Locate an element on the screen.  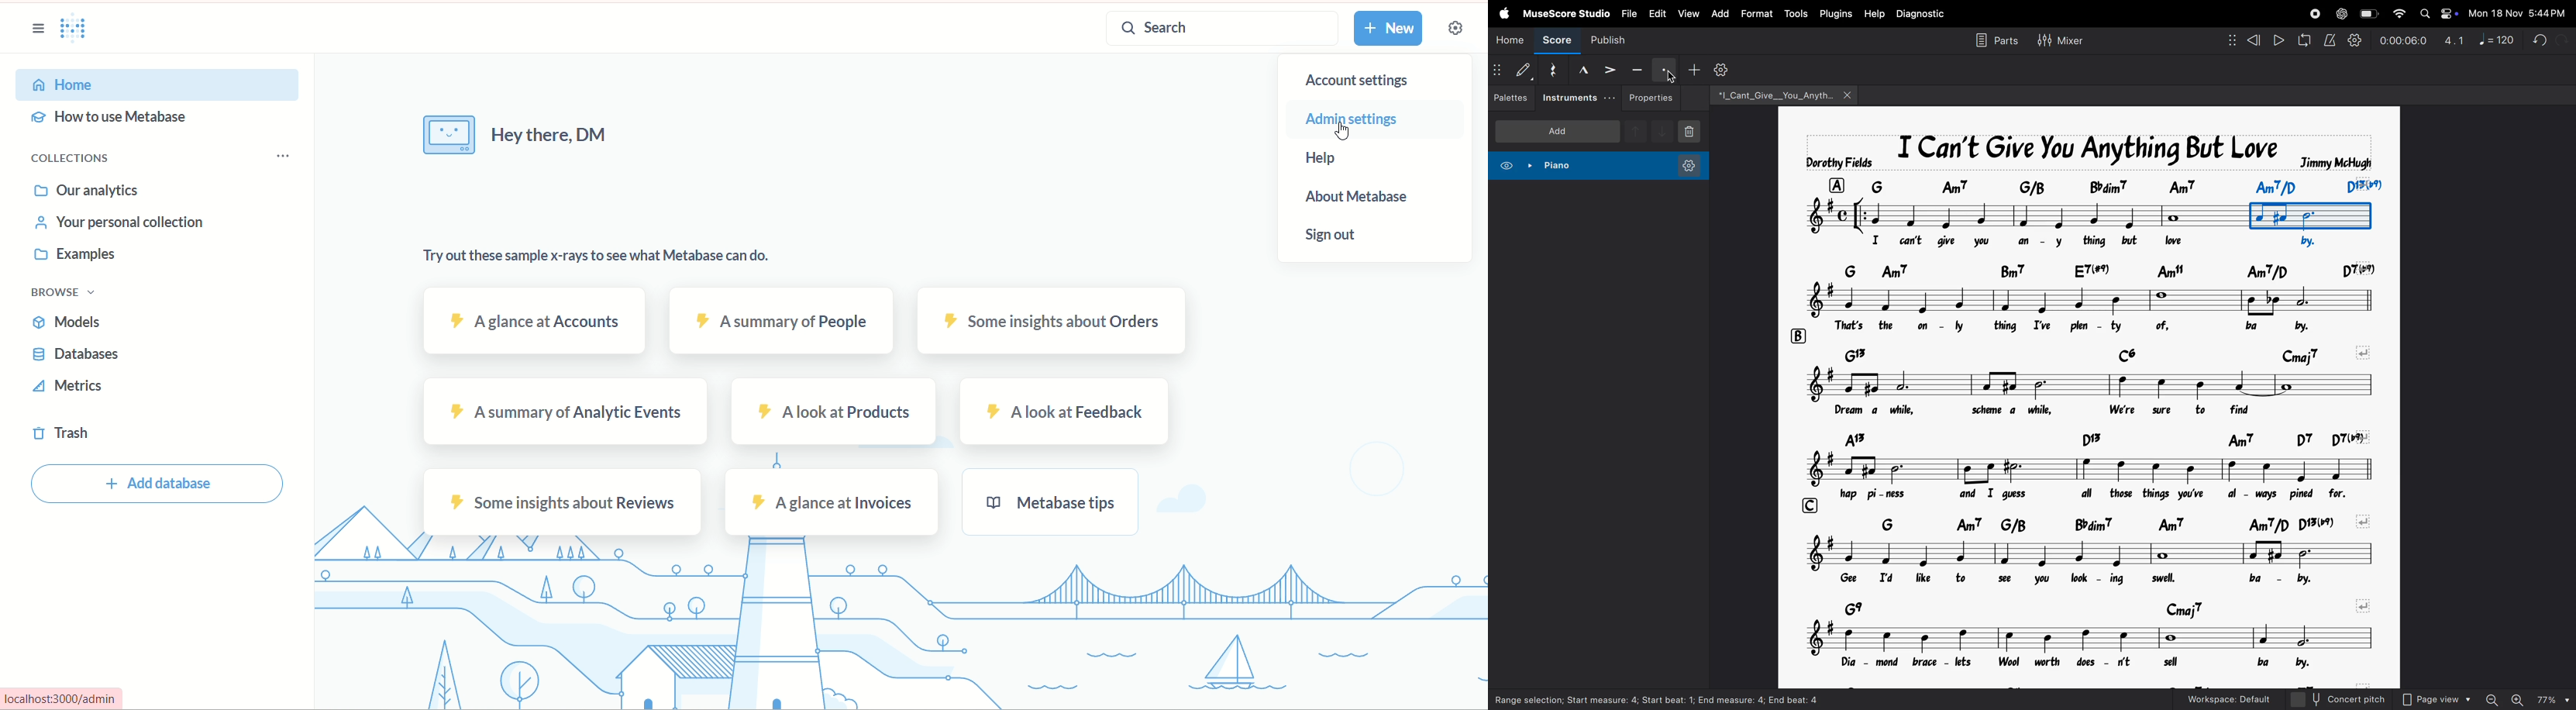
hoe to use metabase is located at coordinates (117, 121).